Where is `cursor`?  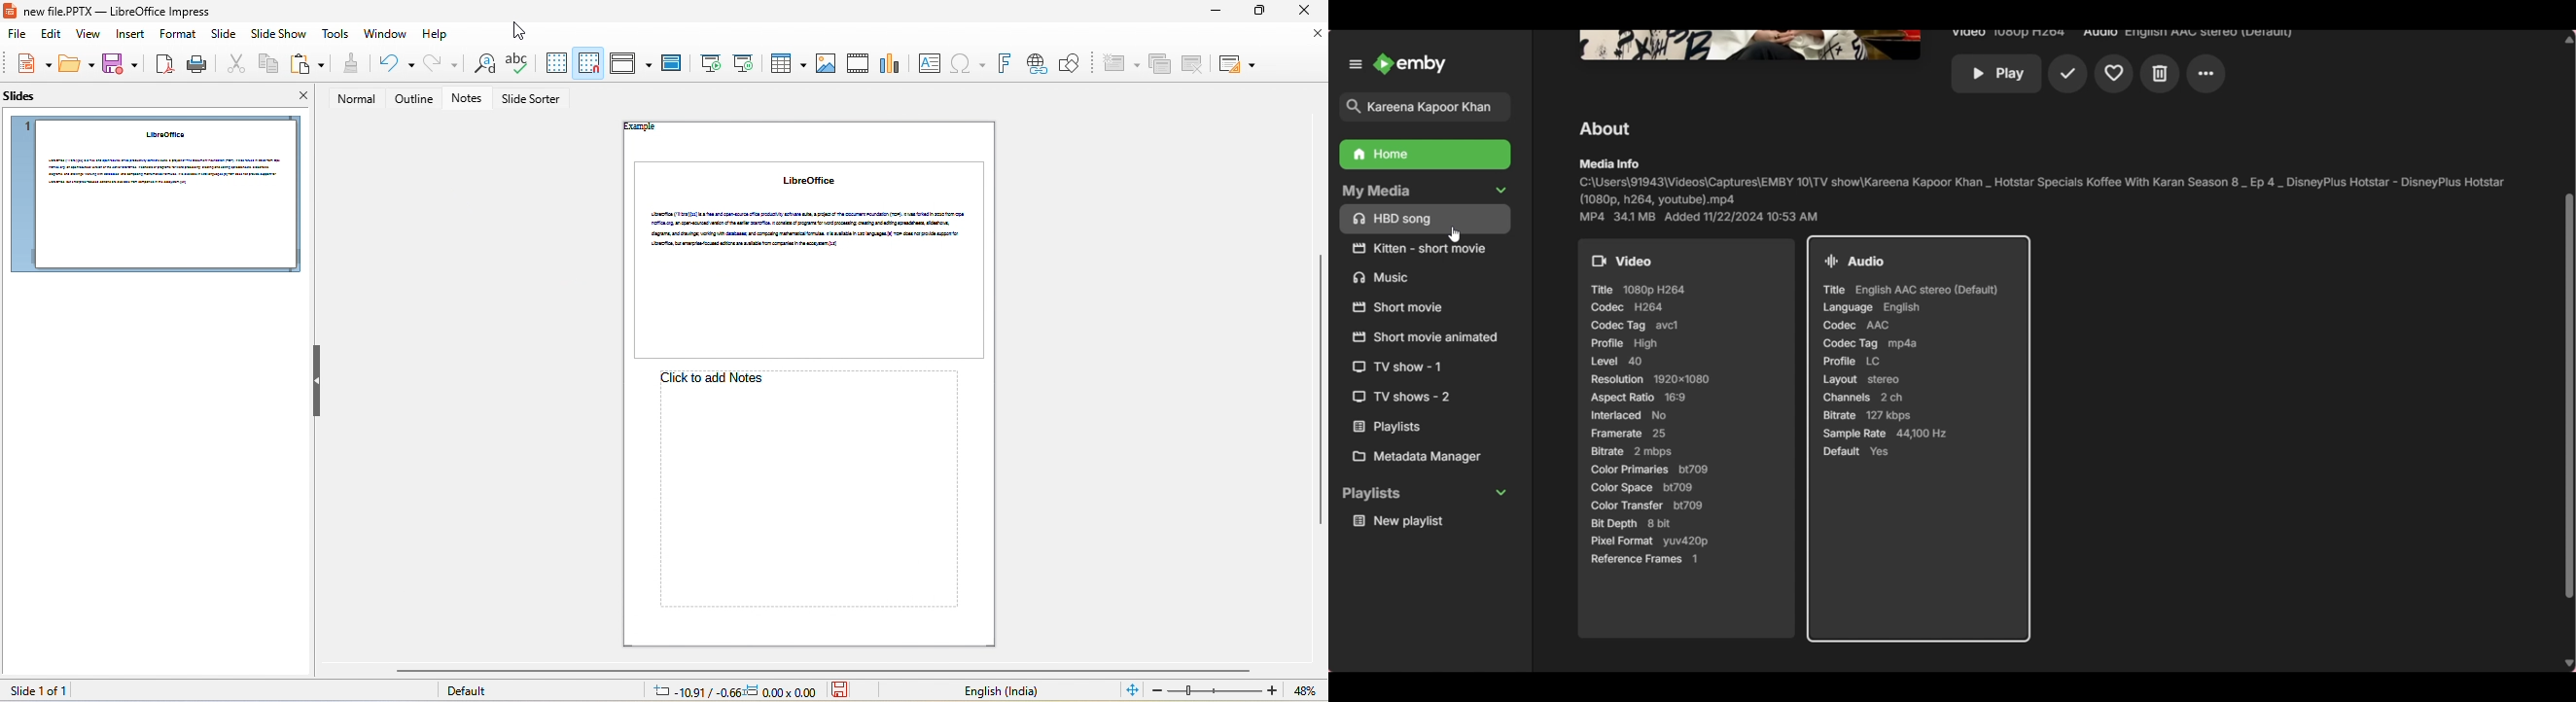 cursor is located at coordinates (520, 33).